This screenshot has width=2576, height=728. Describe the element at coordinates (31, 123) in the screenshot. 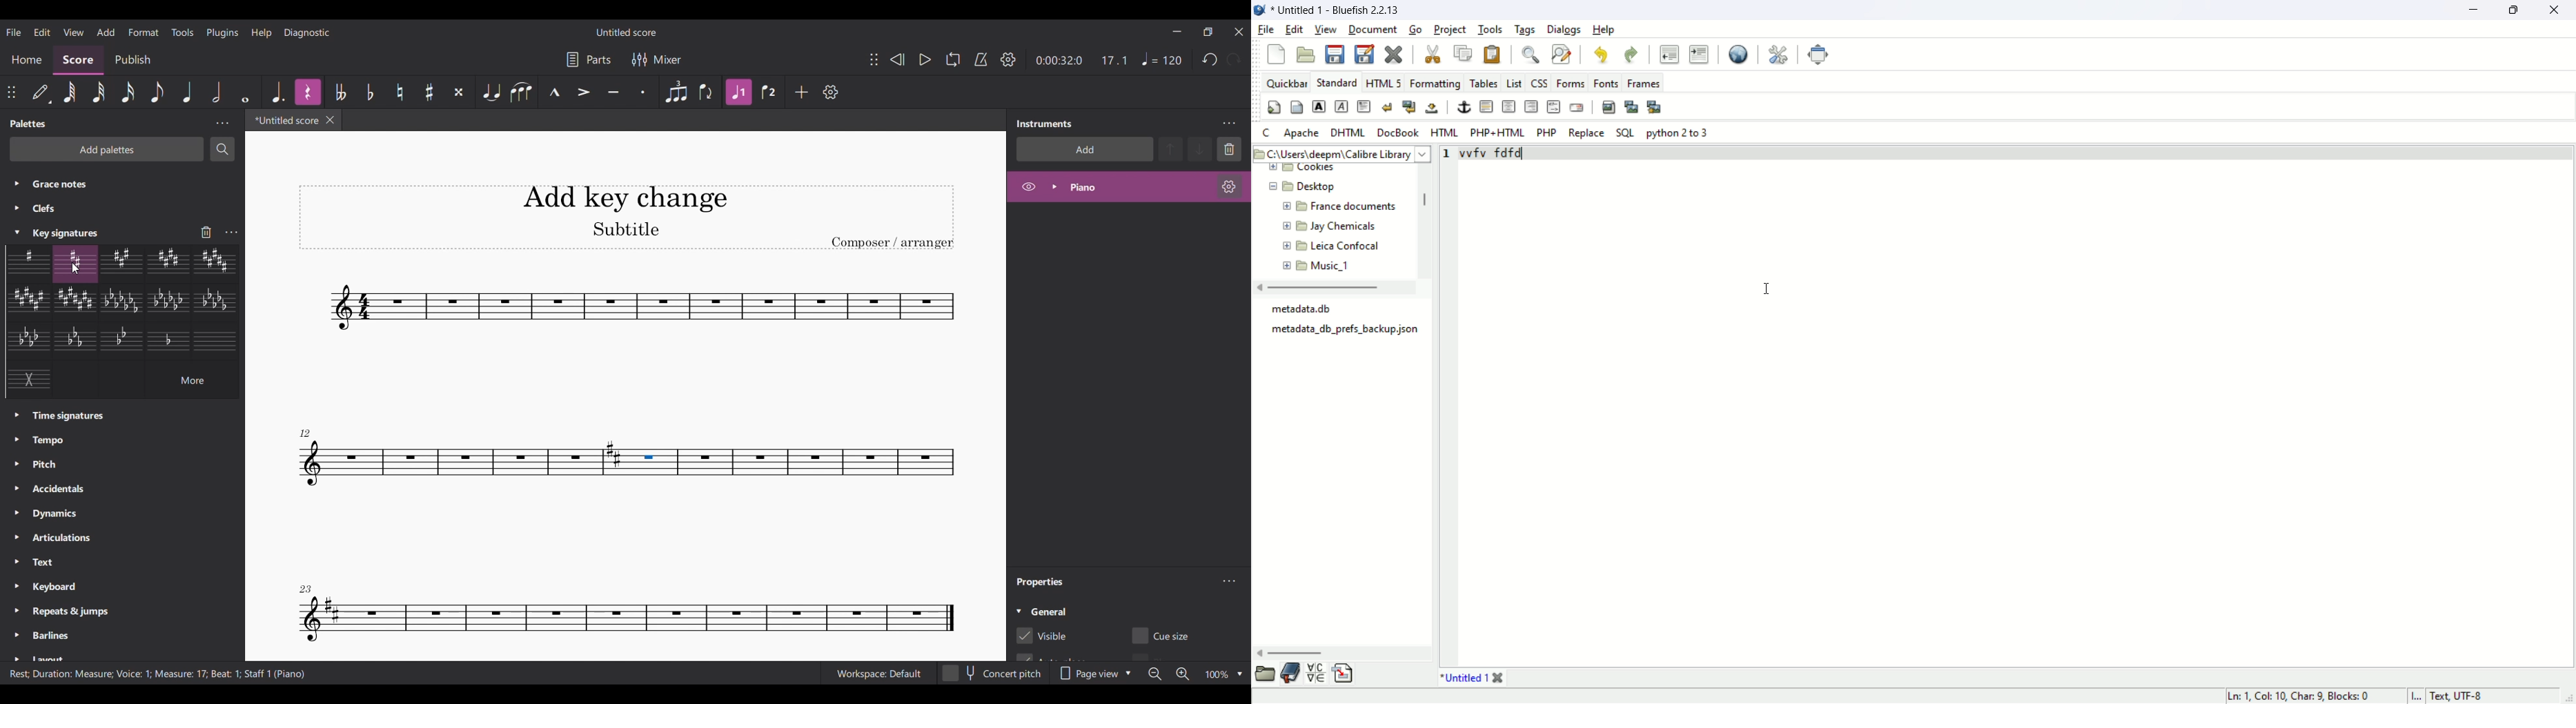

I see `Panel title` at that location.